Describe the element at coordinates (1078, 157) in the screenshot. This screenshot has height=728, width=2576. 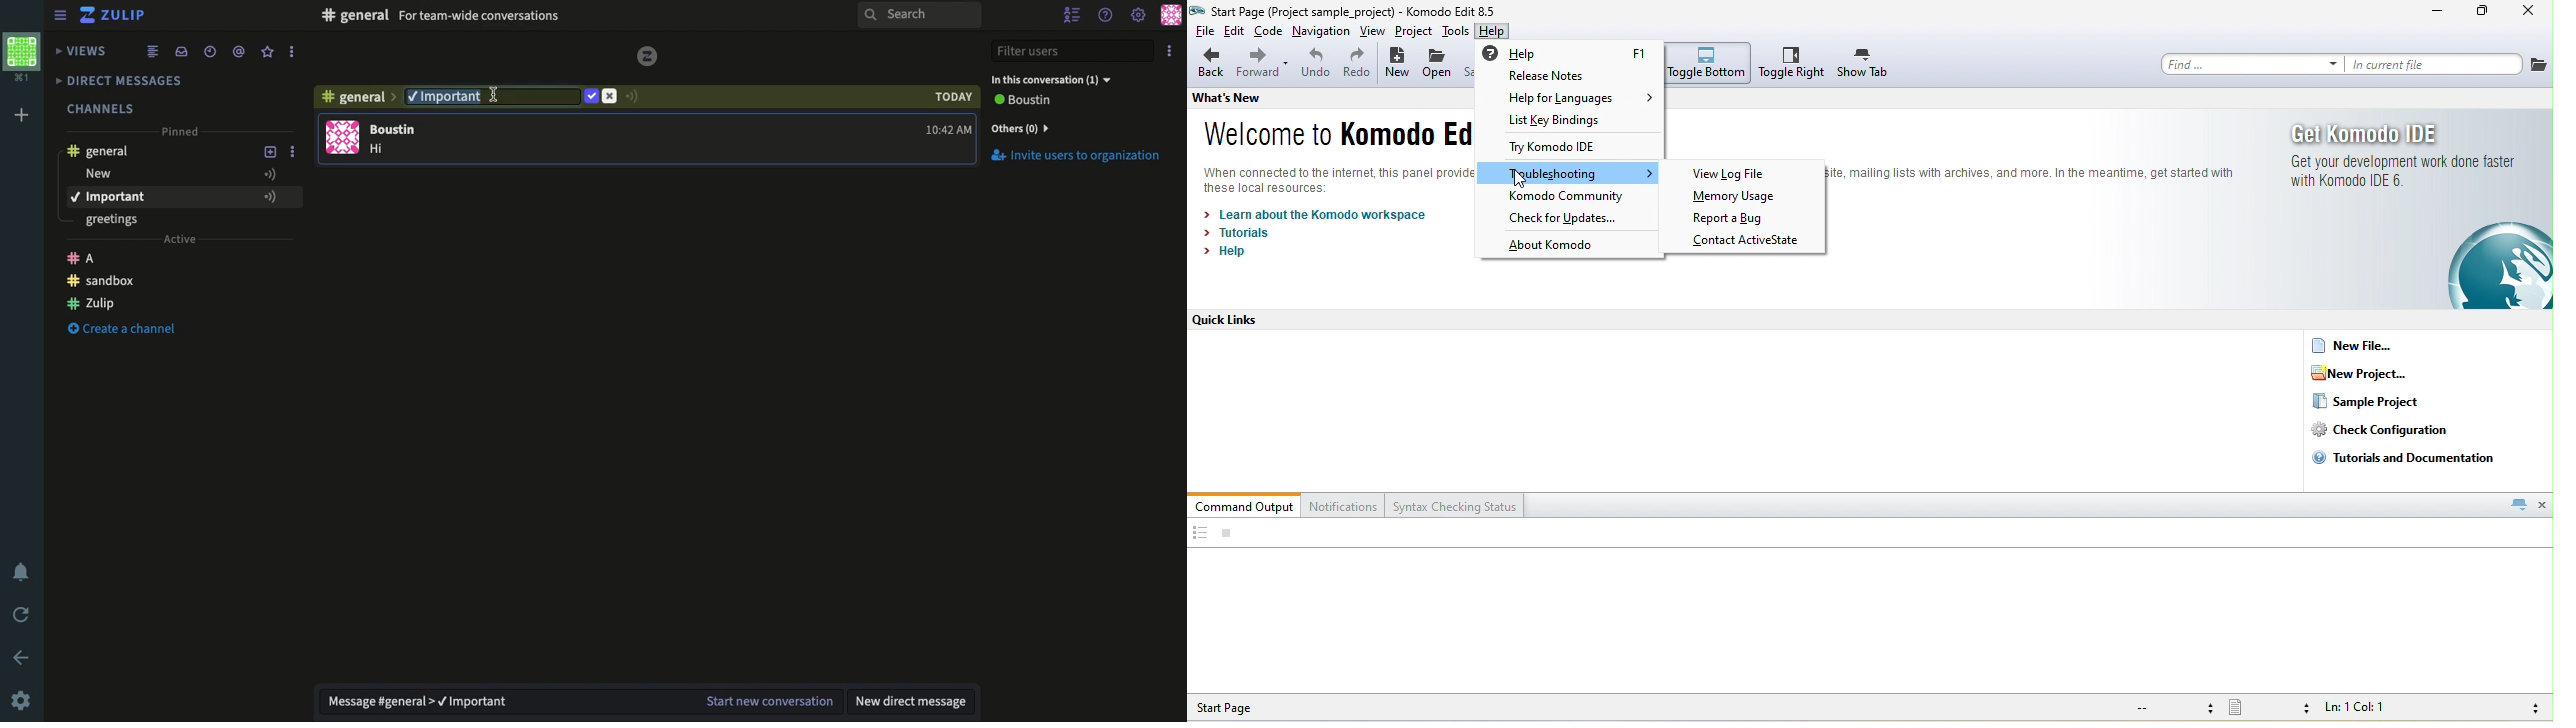
I see `Invite Users to Organization` at that location.